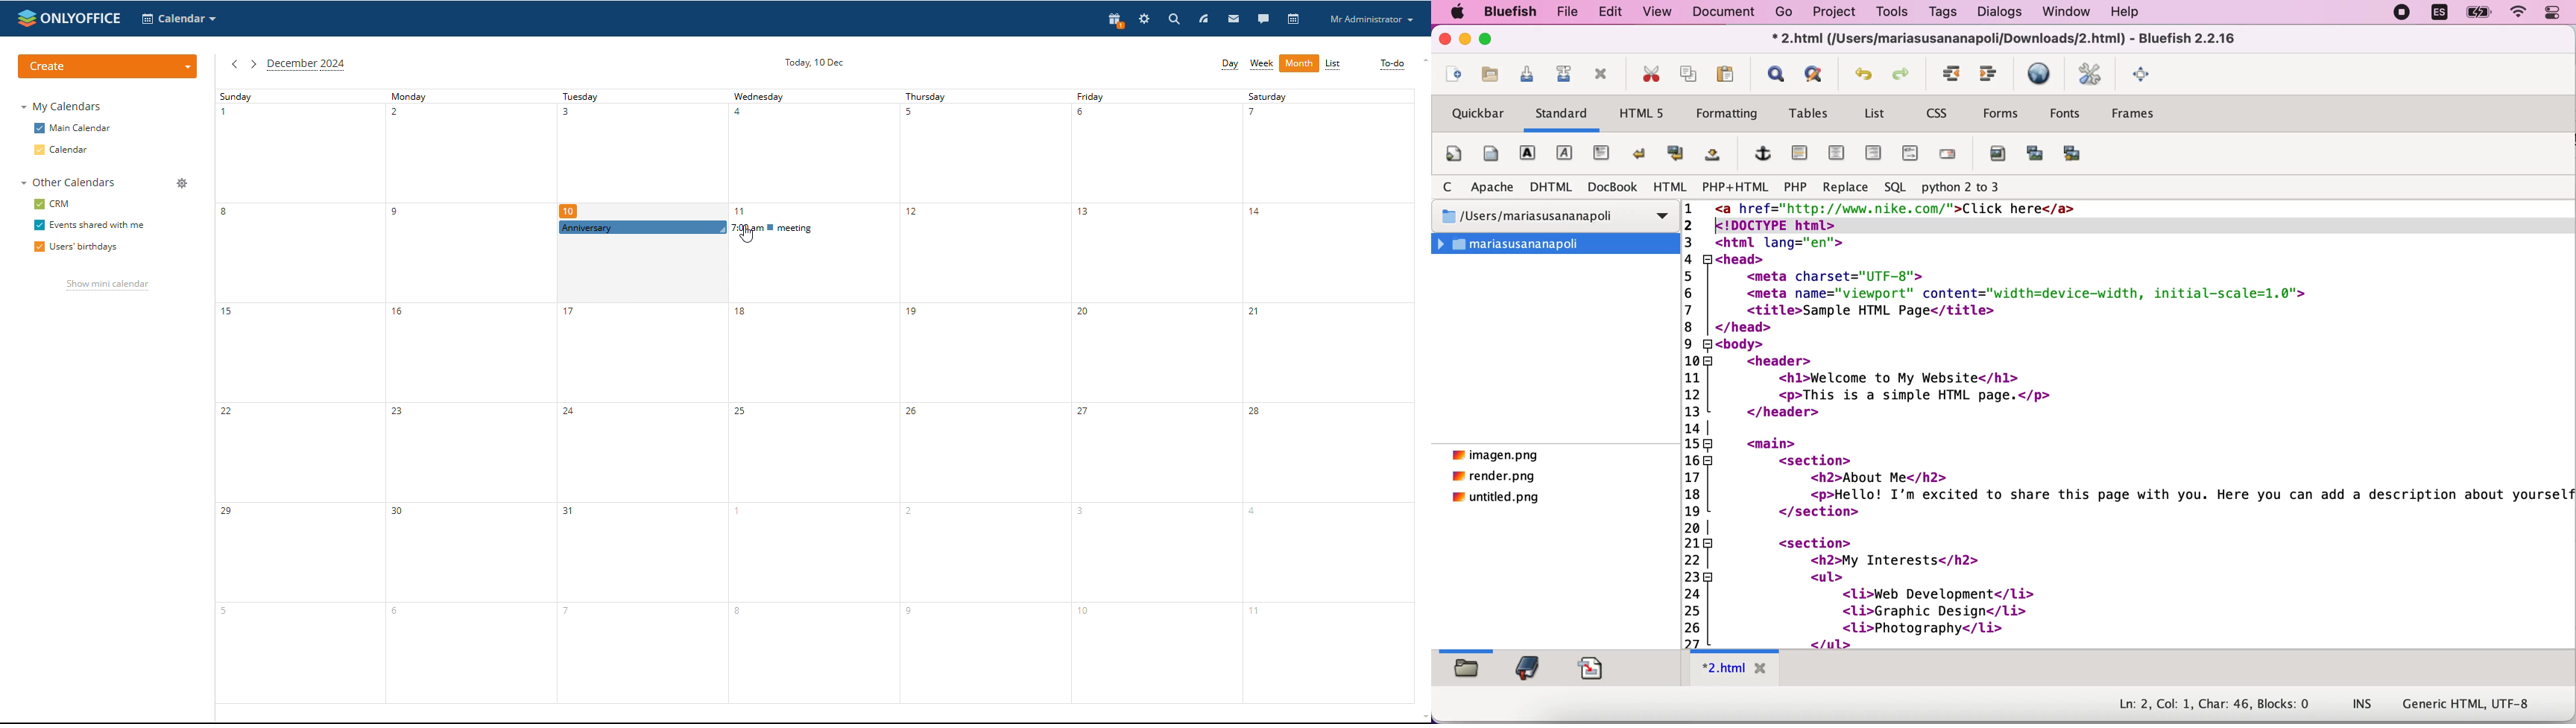 The width and height of the screenshot is (2576, 728). Describe the element at coordinates (2403, 15) in the screenshot. I see `recording` at that location.